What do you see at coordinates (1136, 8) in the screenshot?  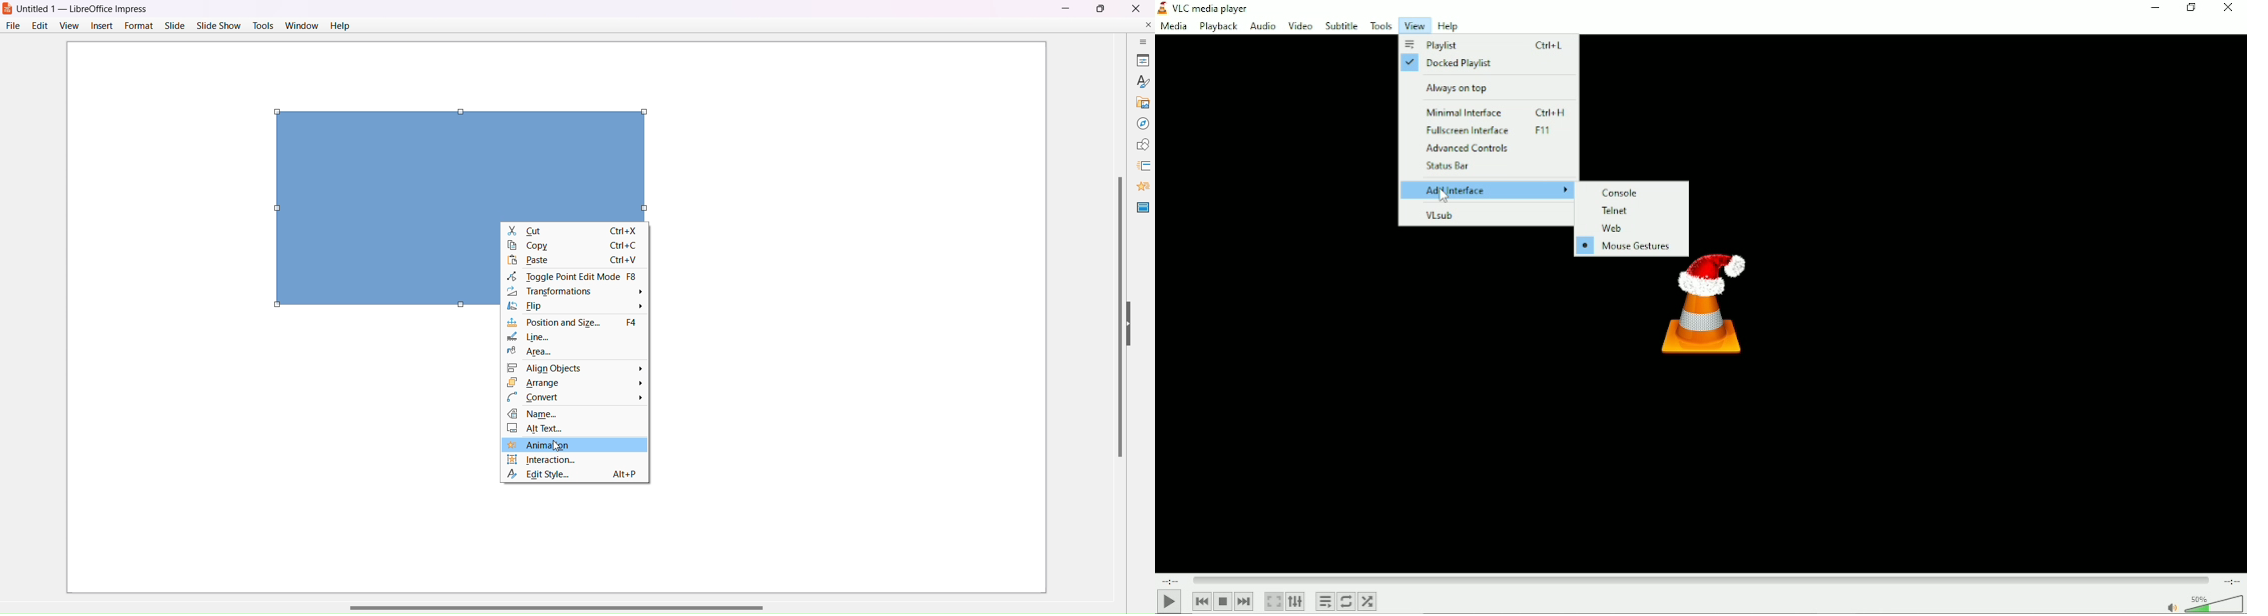 I see `Close` at bounding box center [1136, 8].